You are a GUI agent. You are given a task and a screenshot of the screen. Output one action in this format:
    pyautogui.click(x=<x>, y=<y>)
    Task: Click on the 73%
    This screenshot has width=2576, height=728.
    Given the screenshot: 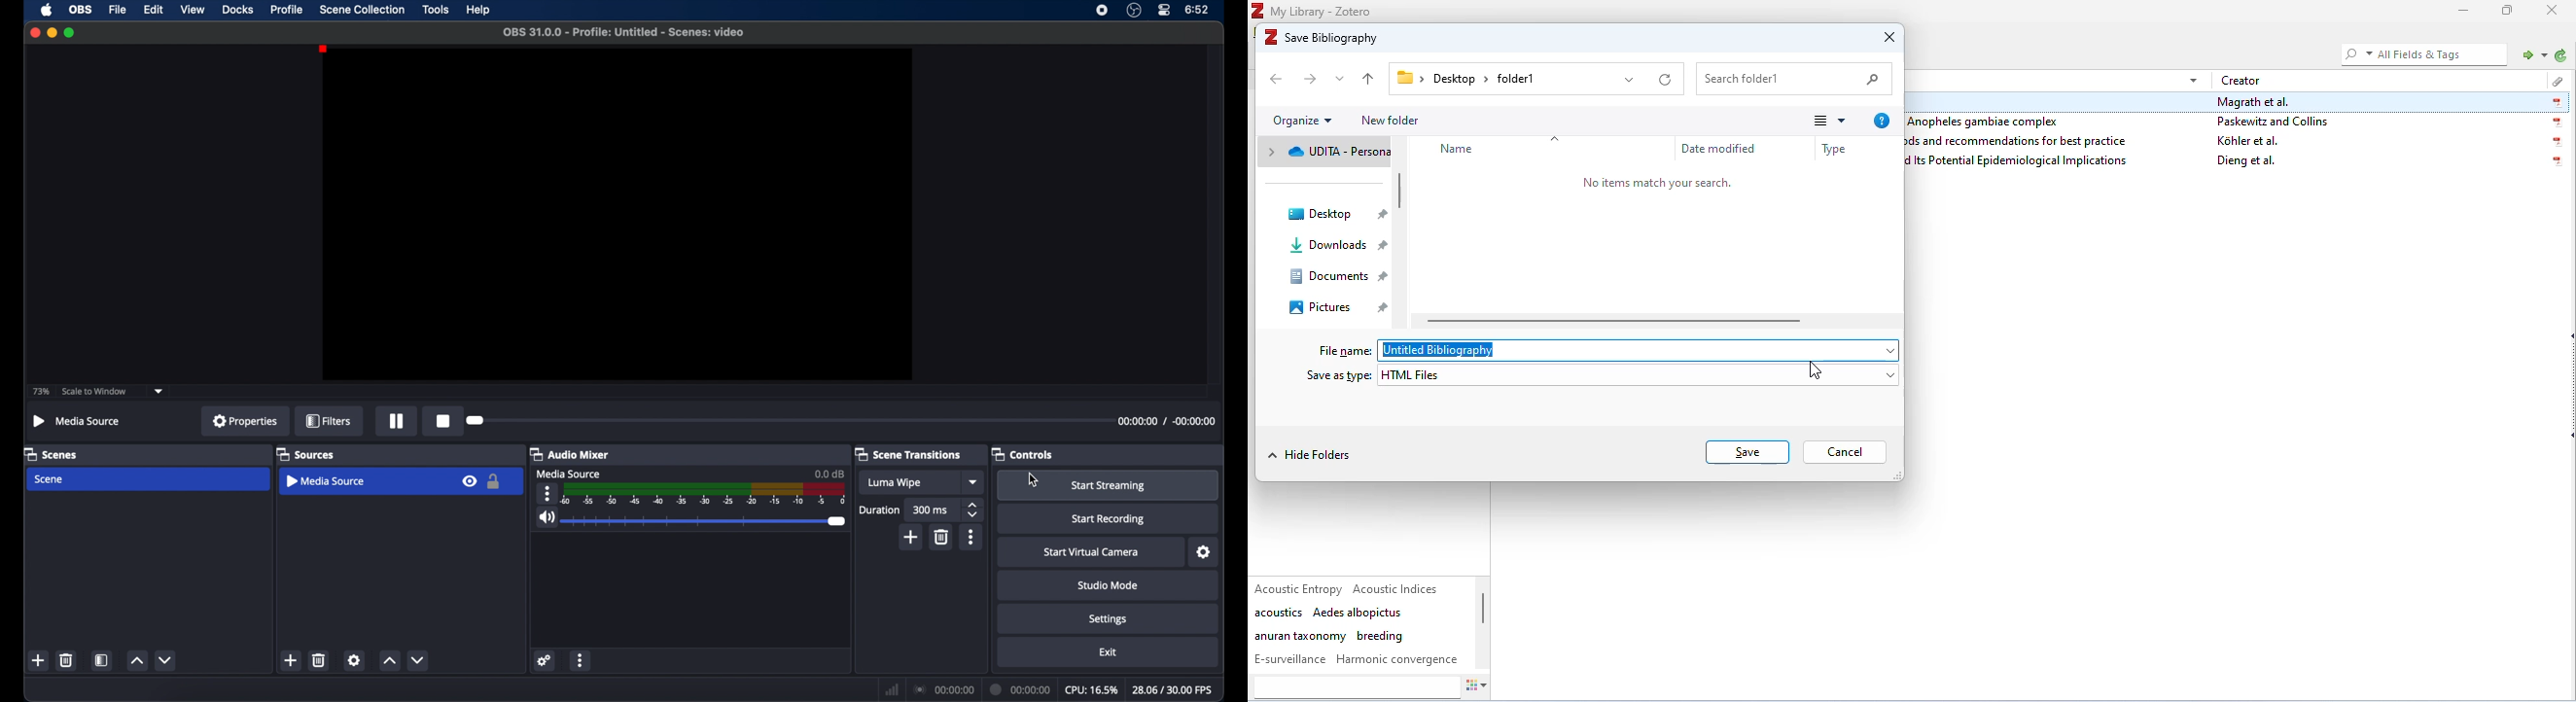 What is the action you would take?
    pyautogui.click(x=40, y=391)
    